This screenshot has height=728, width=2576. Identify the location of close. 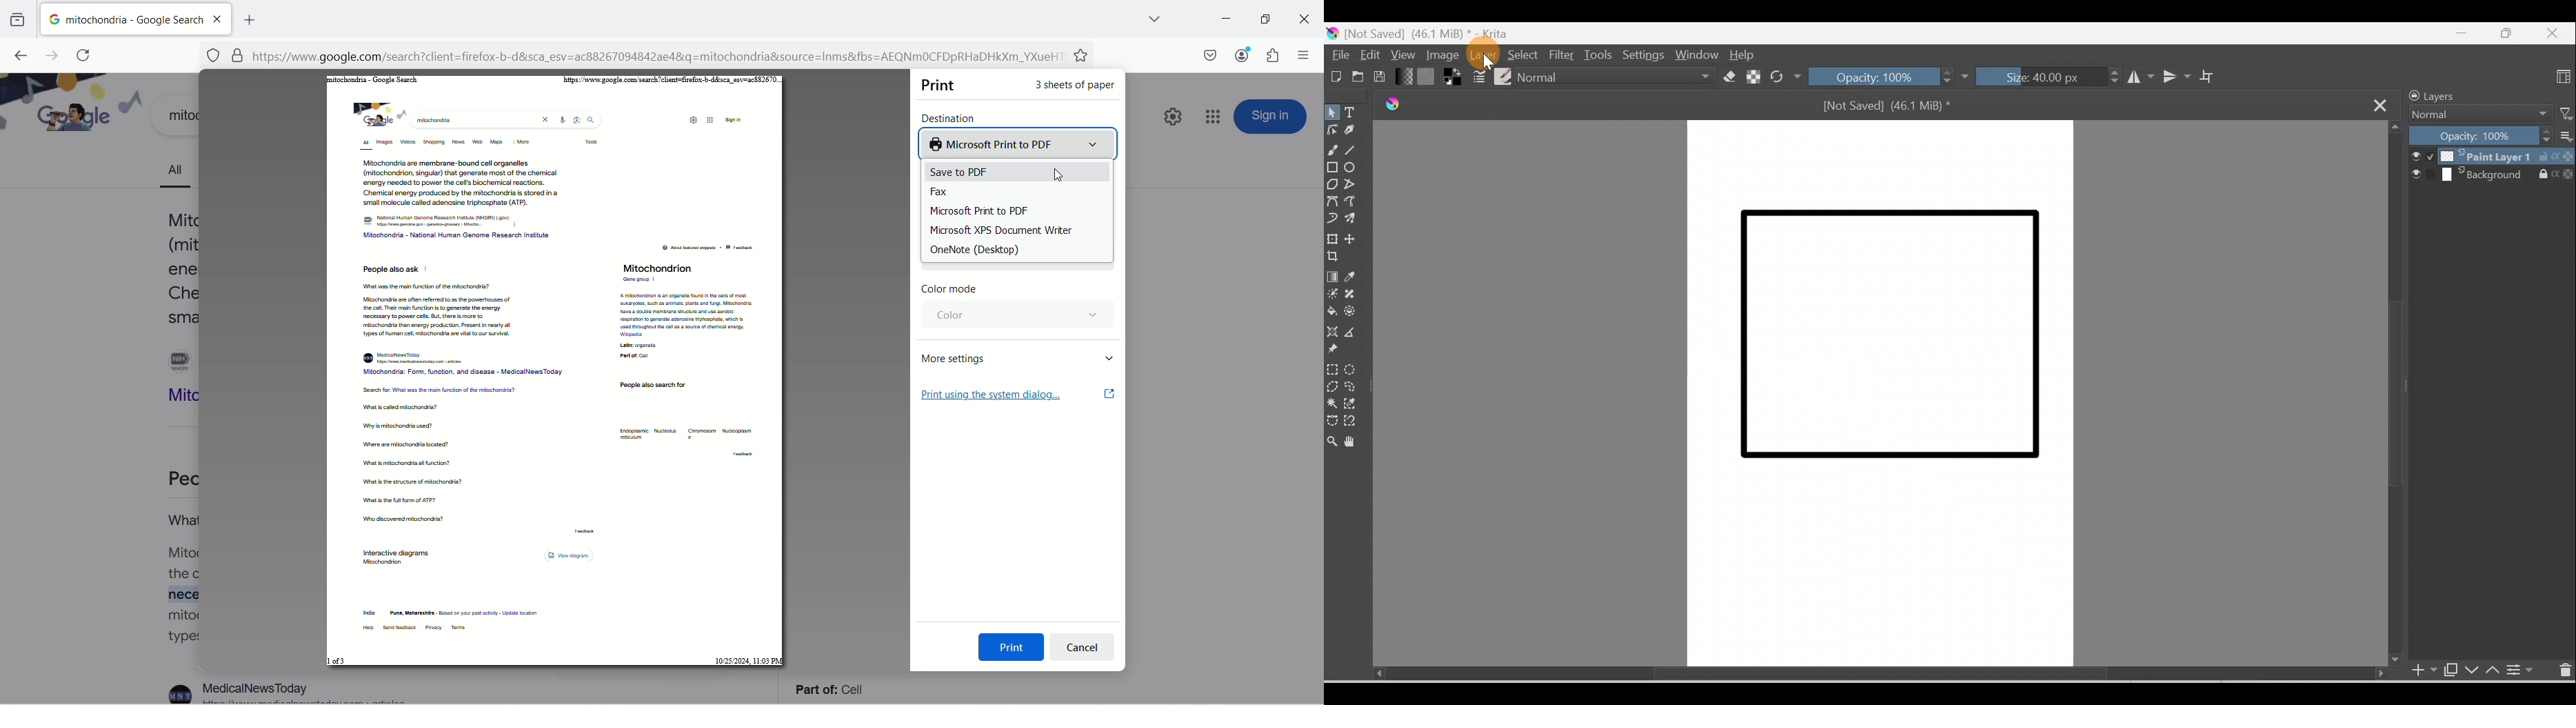
(1302, 19).